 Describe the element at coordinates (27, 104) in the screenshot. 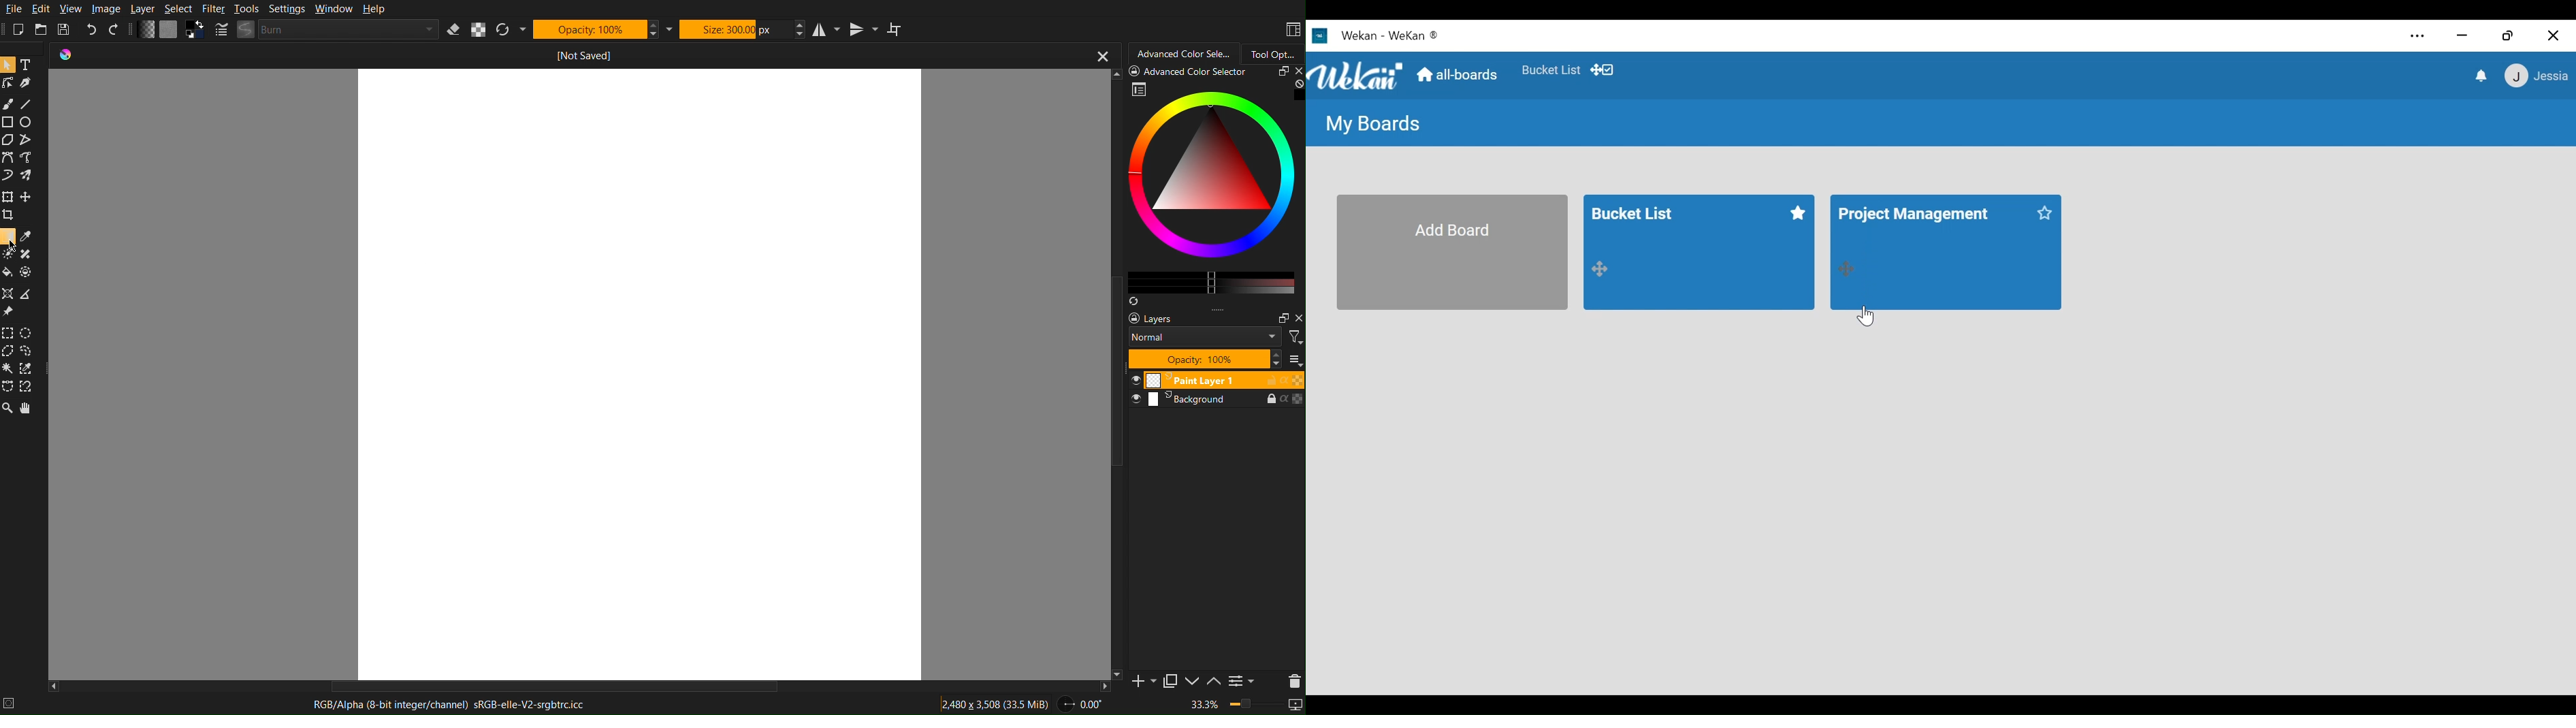

I see `Line` at that location.